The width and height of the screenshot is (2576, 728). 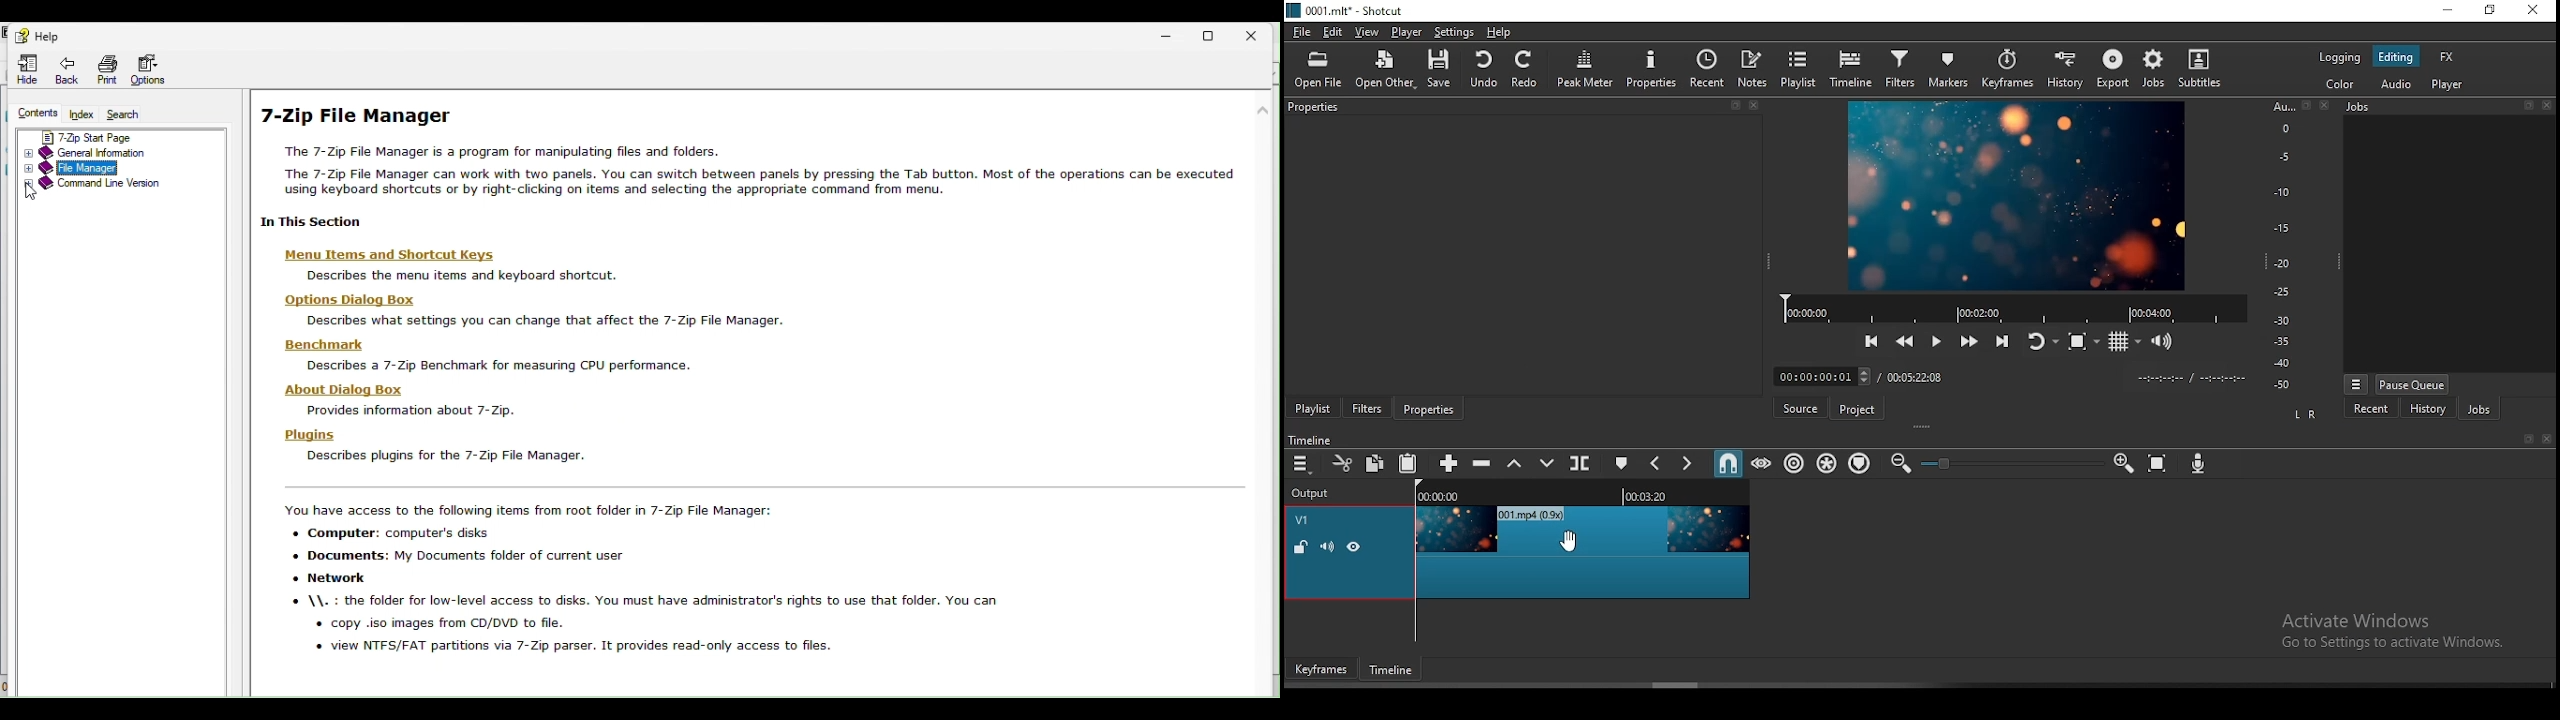 What do you see at coordinates (2122, 460) in the screenshot?
I see `zoom timeline In` at bounding box center [2122, 460].